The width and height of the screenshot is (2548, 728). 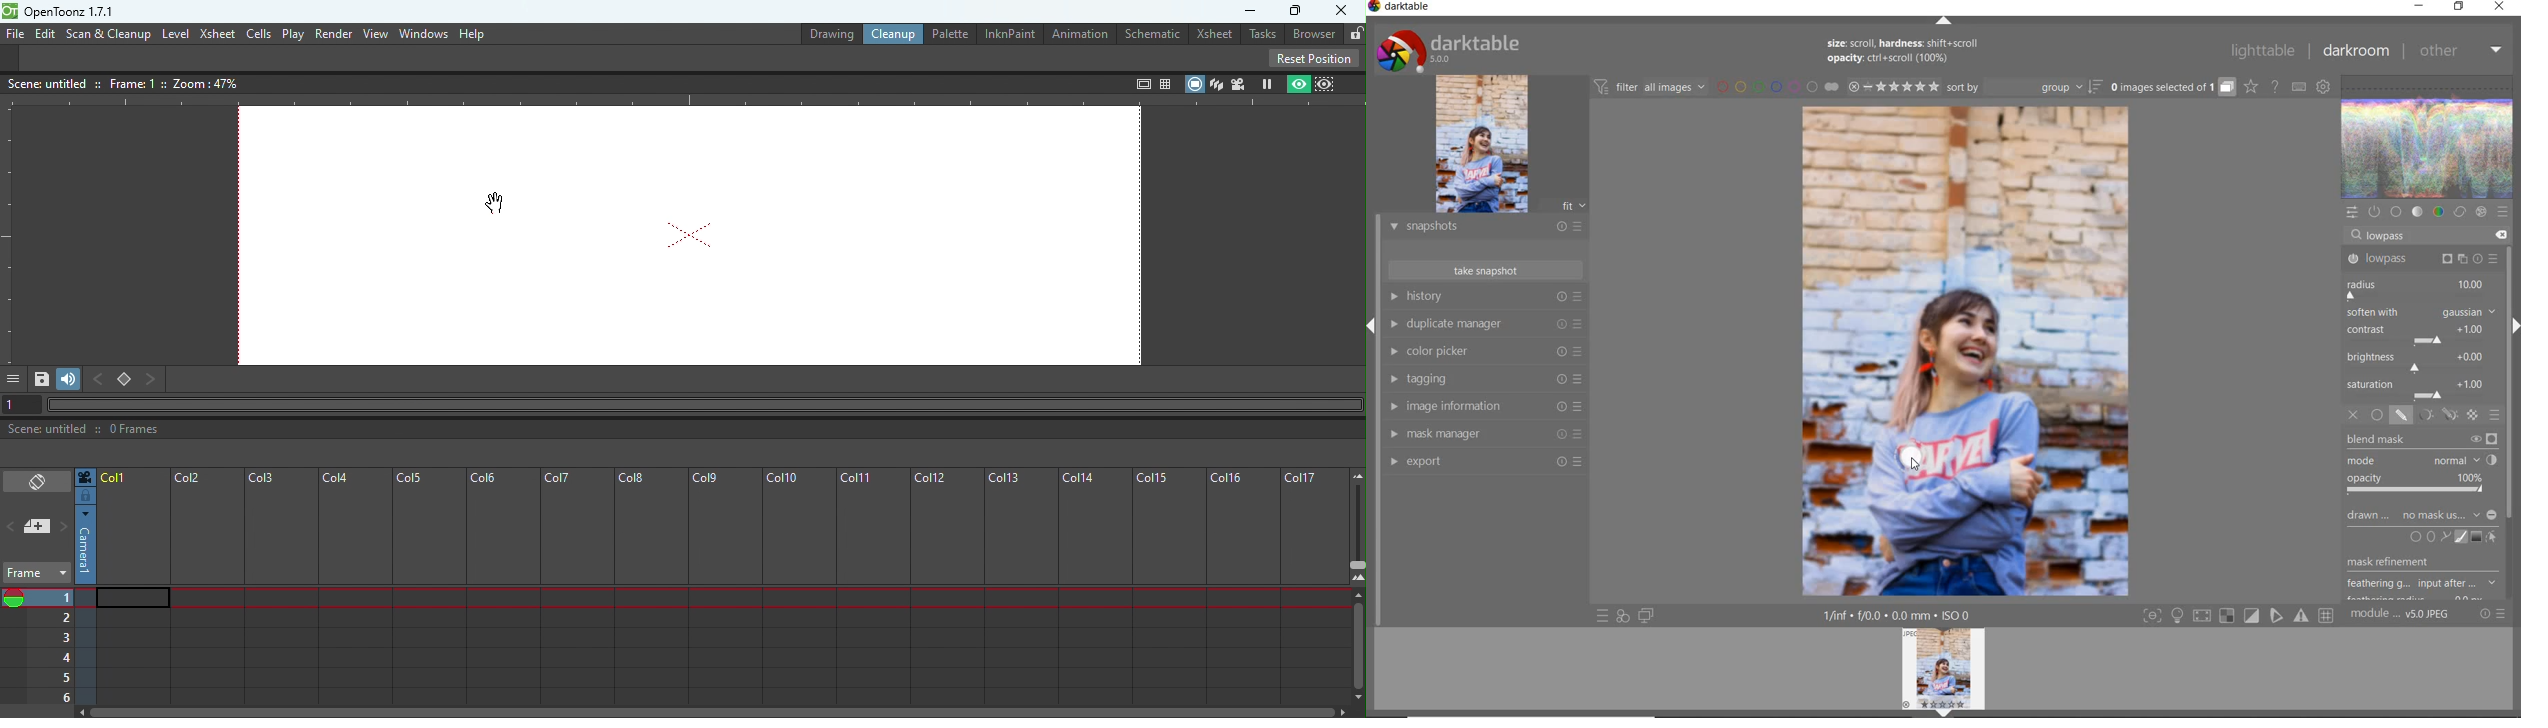 I want to click on set keyboard shortcuts, so click(x=2298, y=86).